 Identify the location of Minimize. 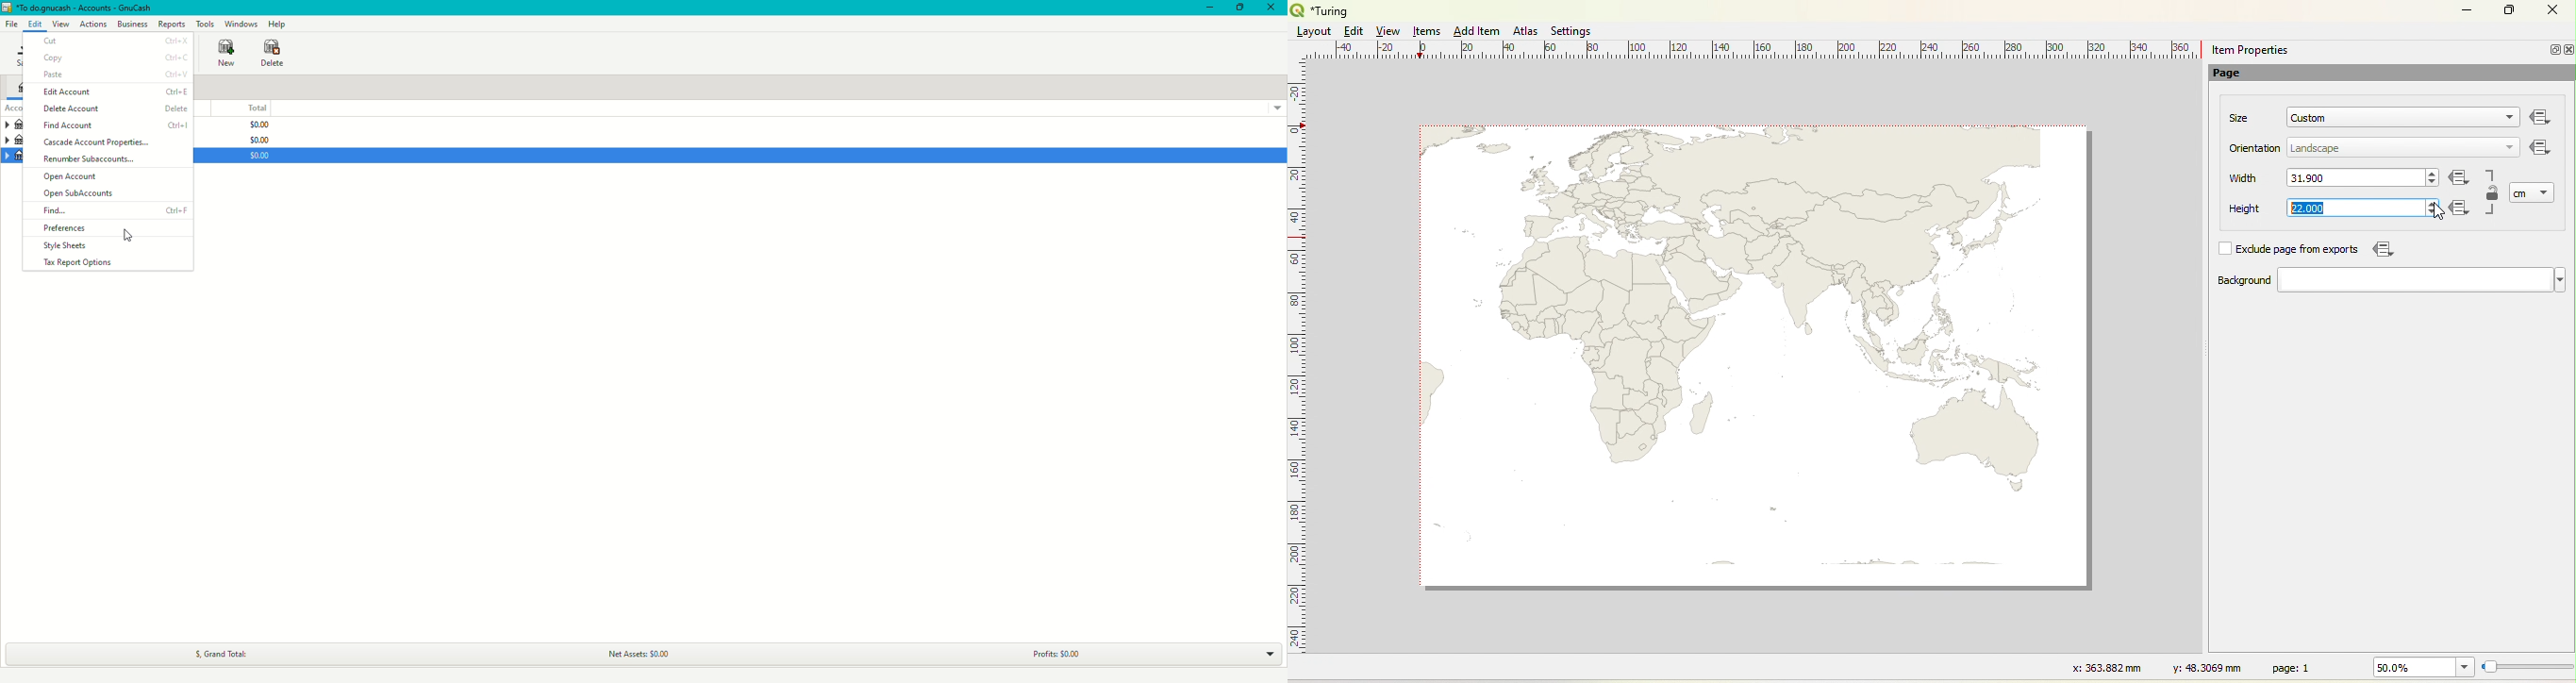
(1211, 7).